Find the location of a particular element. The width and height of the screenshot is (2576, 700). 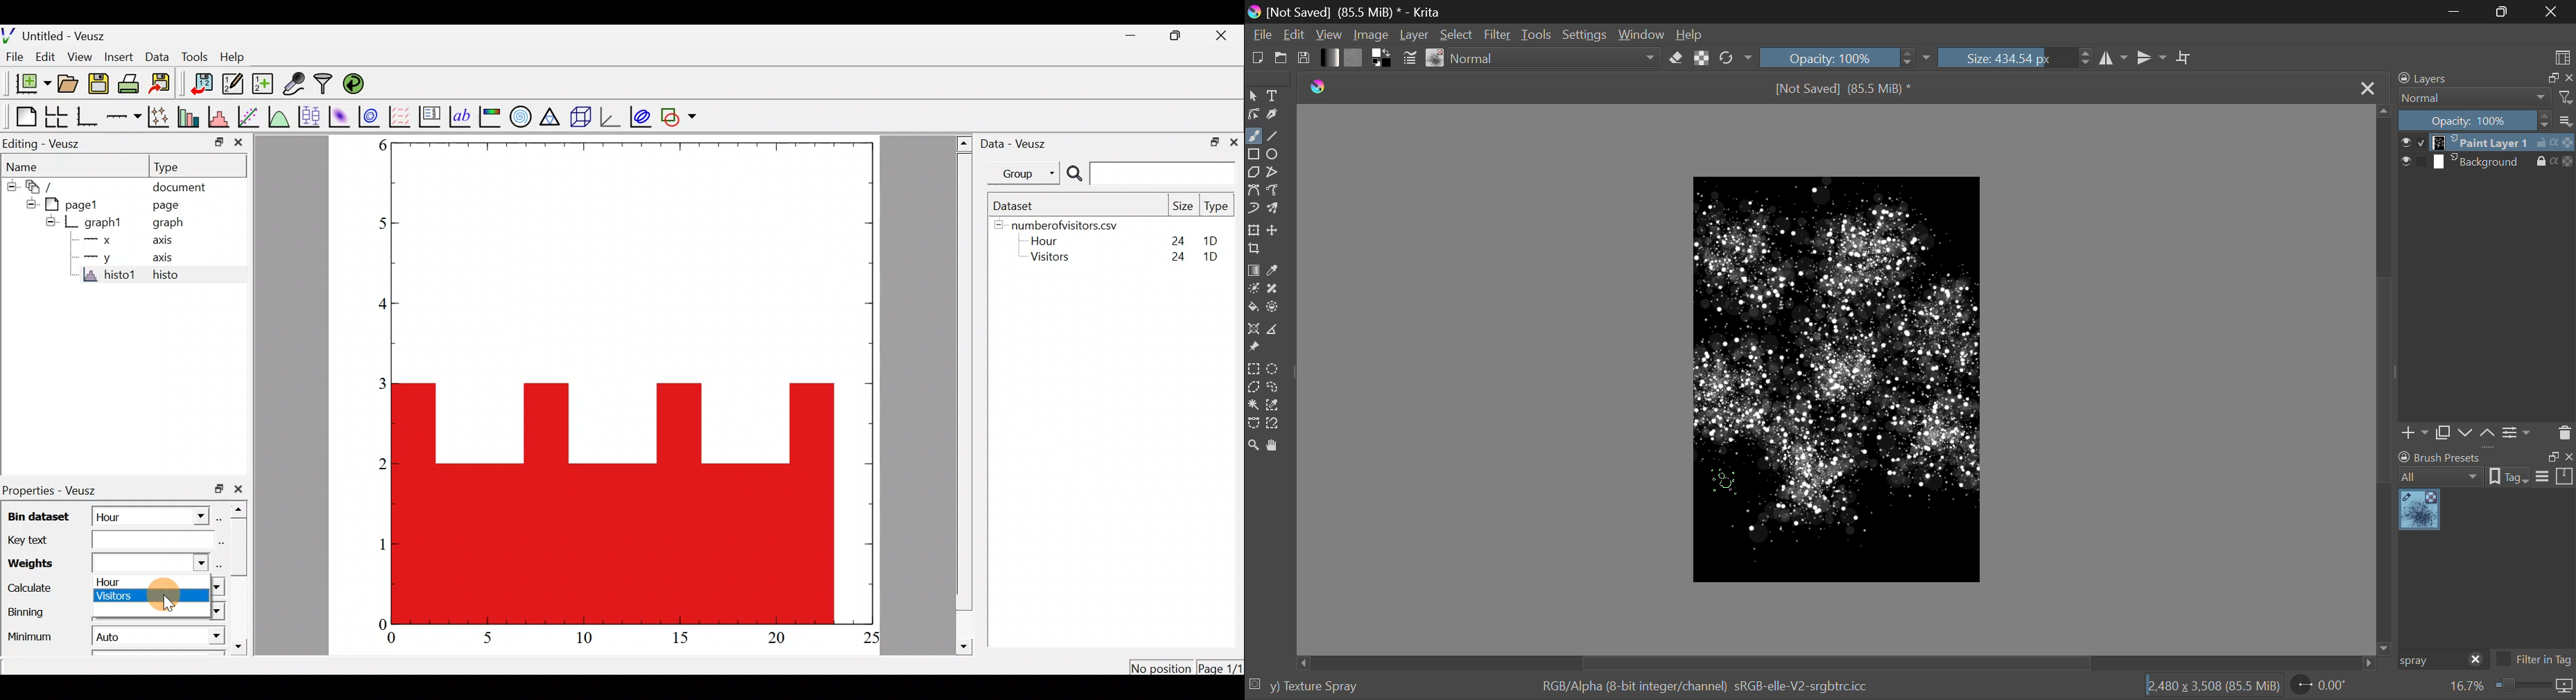

select using dataset browser is located at coordinates (221, 517).